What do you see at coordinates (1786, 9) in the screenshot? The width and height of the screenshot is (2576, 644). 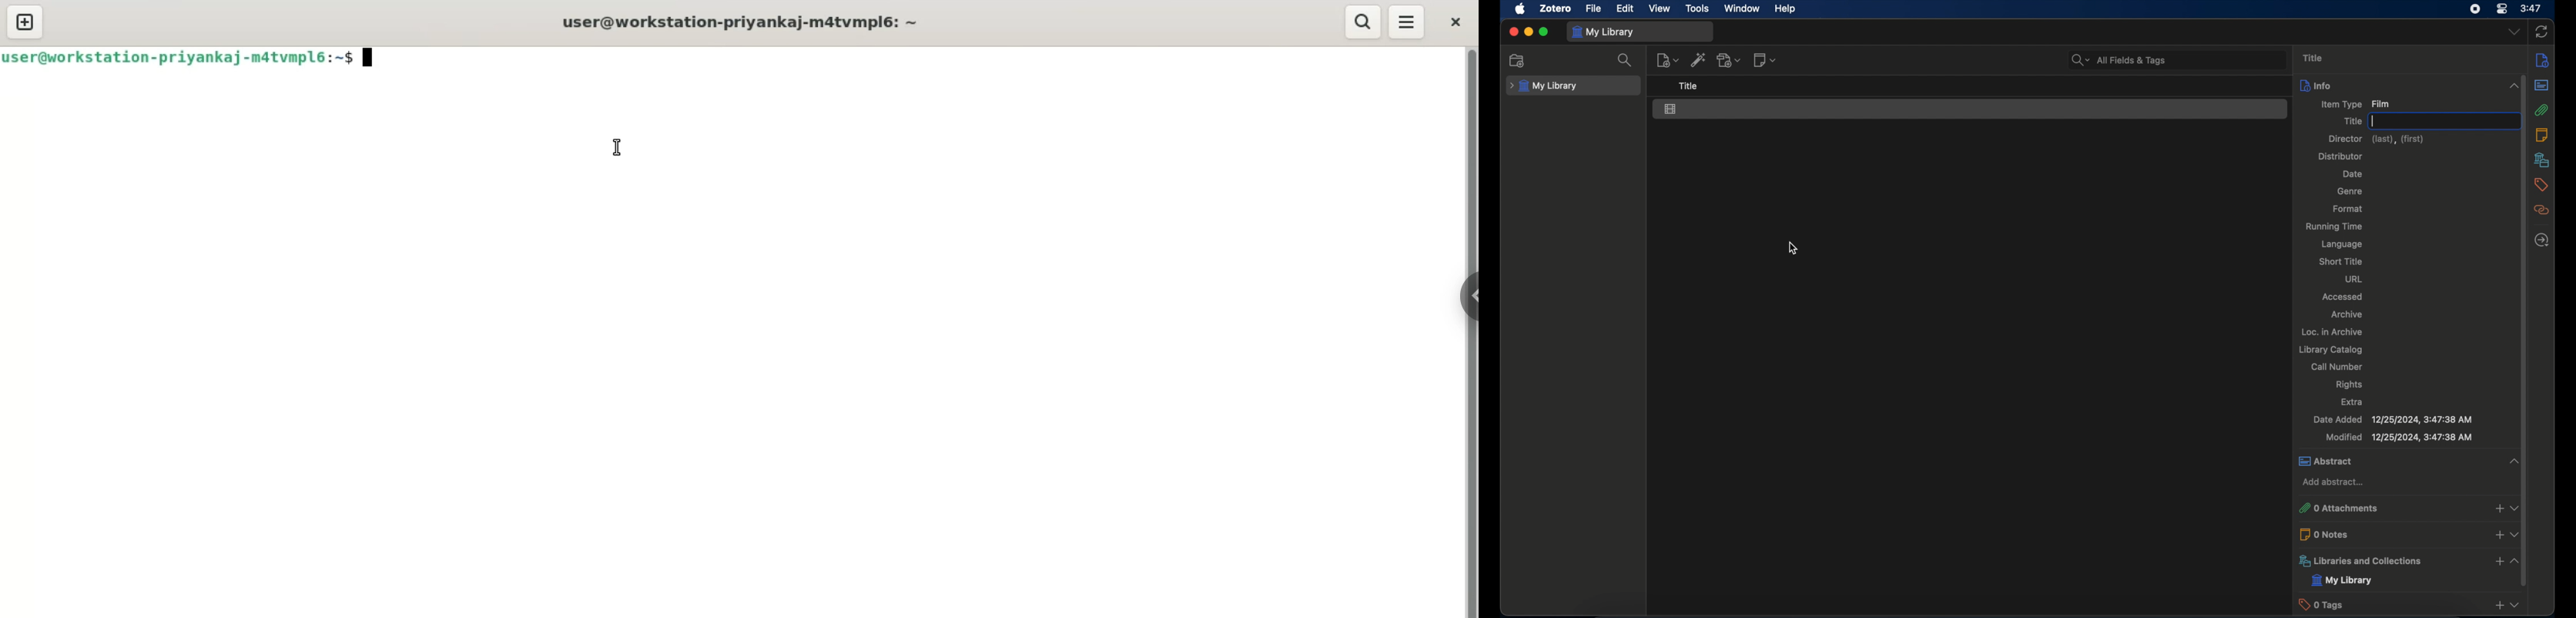 I see `help` at bounding box center [1786, 9].